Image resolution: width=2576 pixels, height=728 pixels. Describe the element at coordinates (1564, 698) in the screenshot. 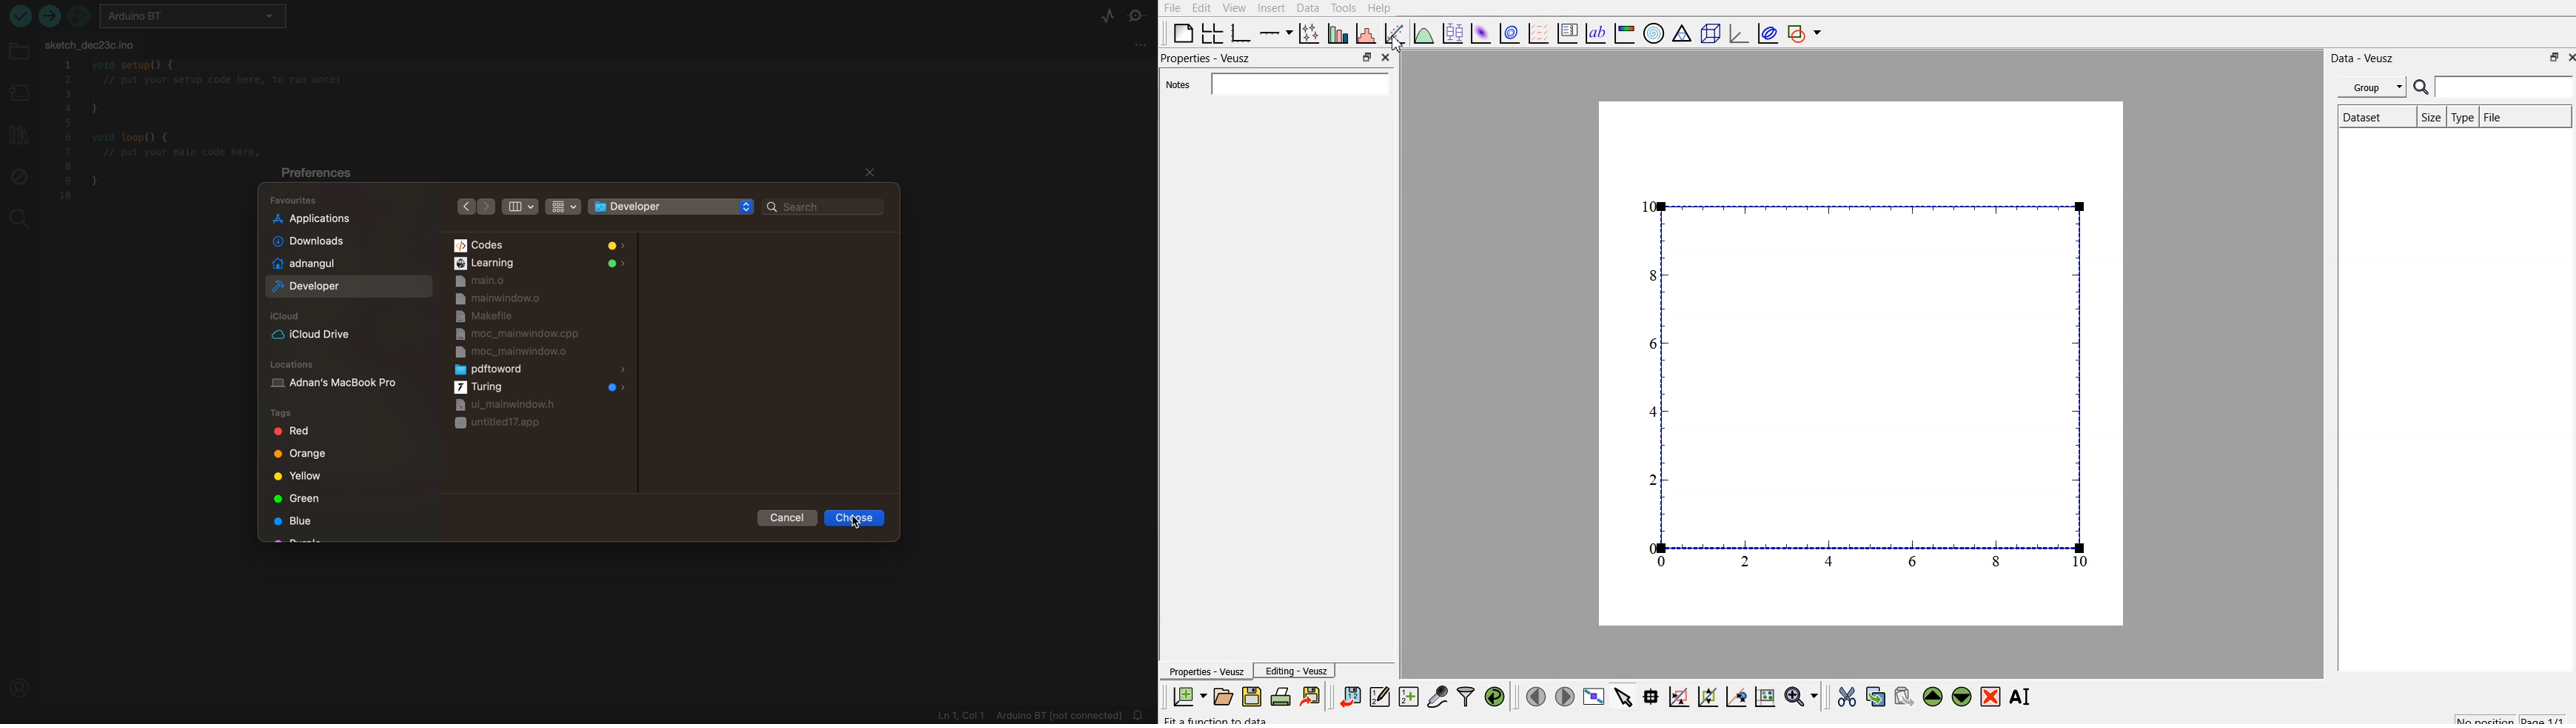

I see `next page` at that location.